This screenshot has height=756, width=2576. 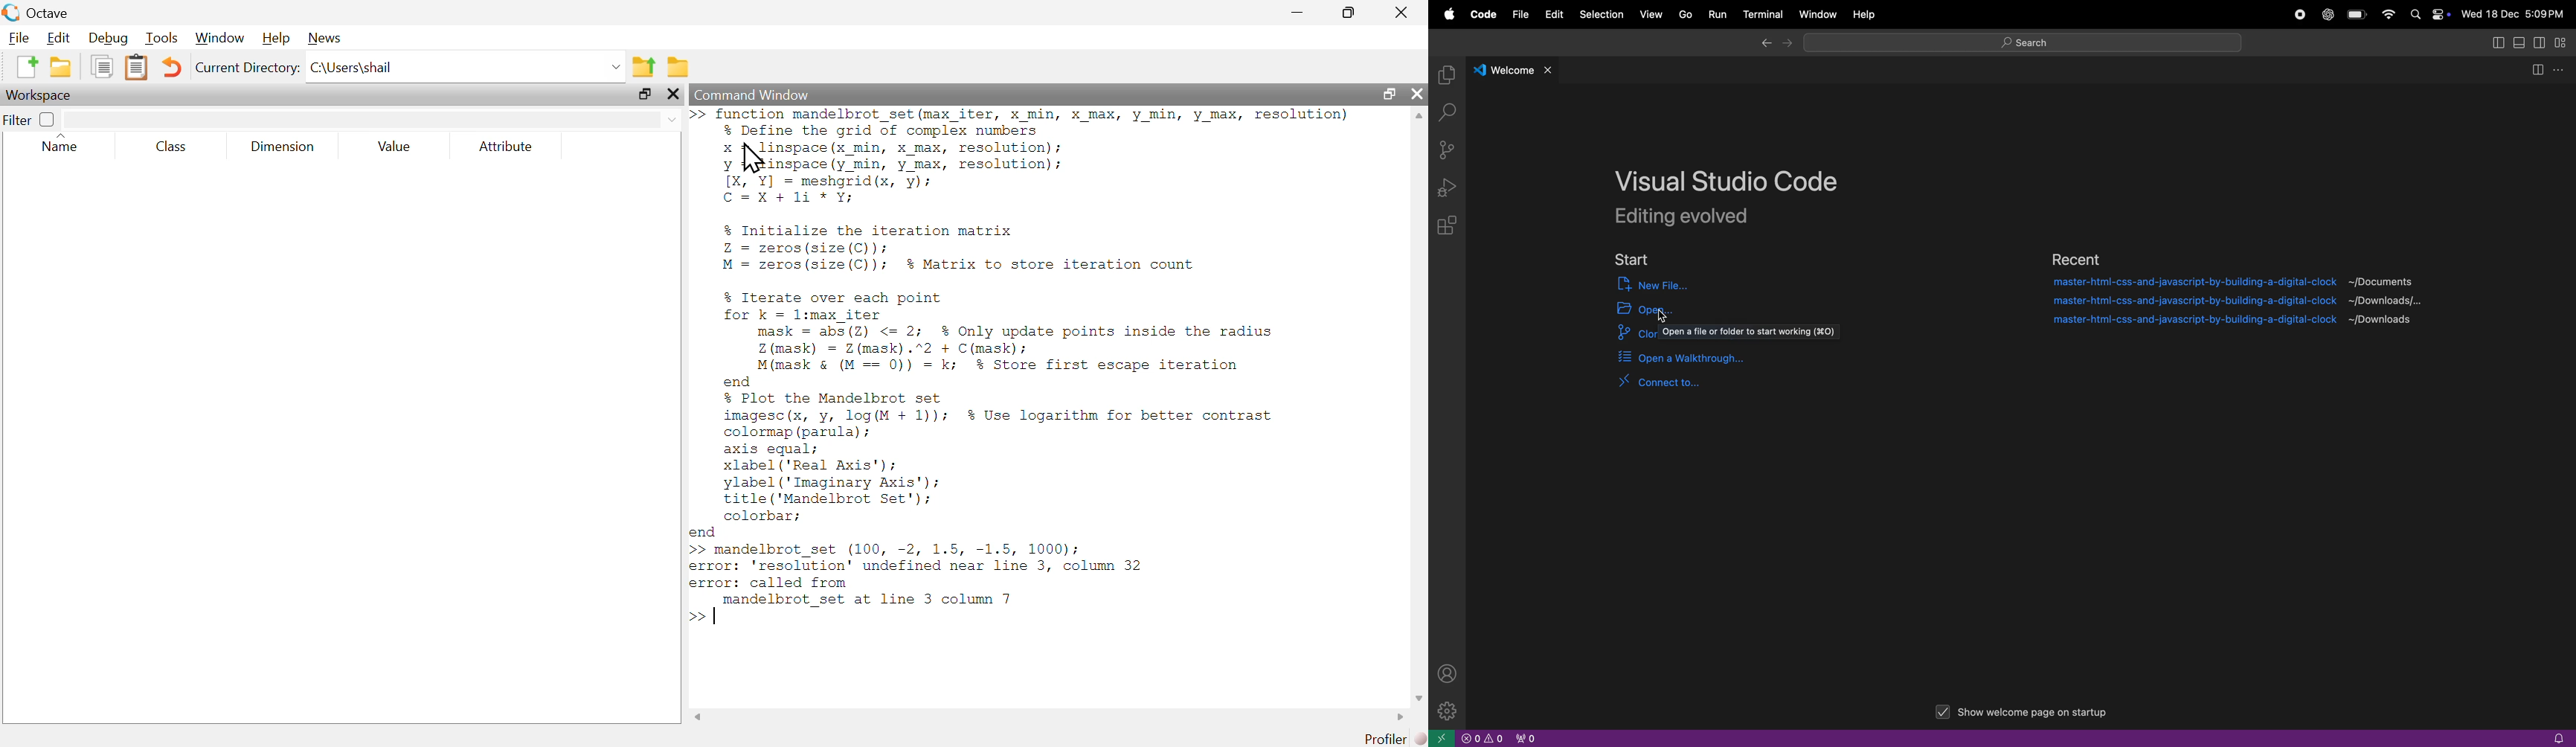 What do you see at coordinates (26, 67) in the screenshot?
I see `New script` at bounding box center [26, 67].